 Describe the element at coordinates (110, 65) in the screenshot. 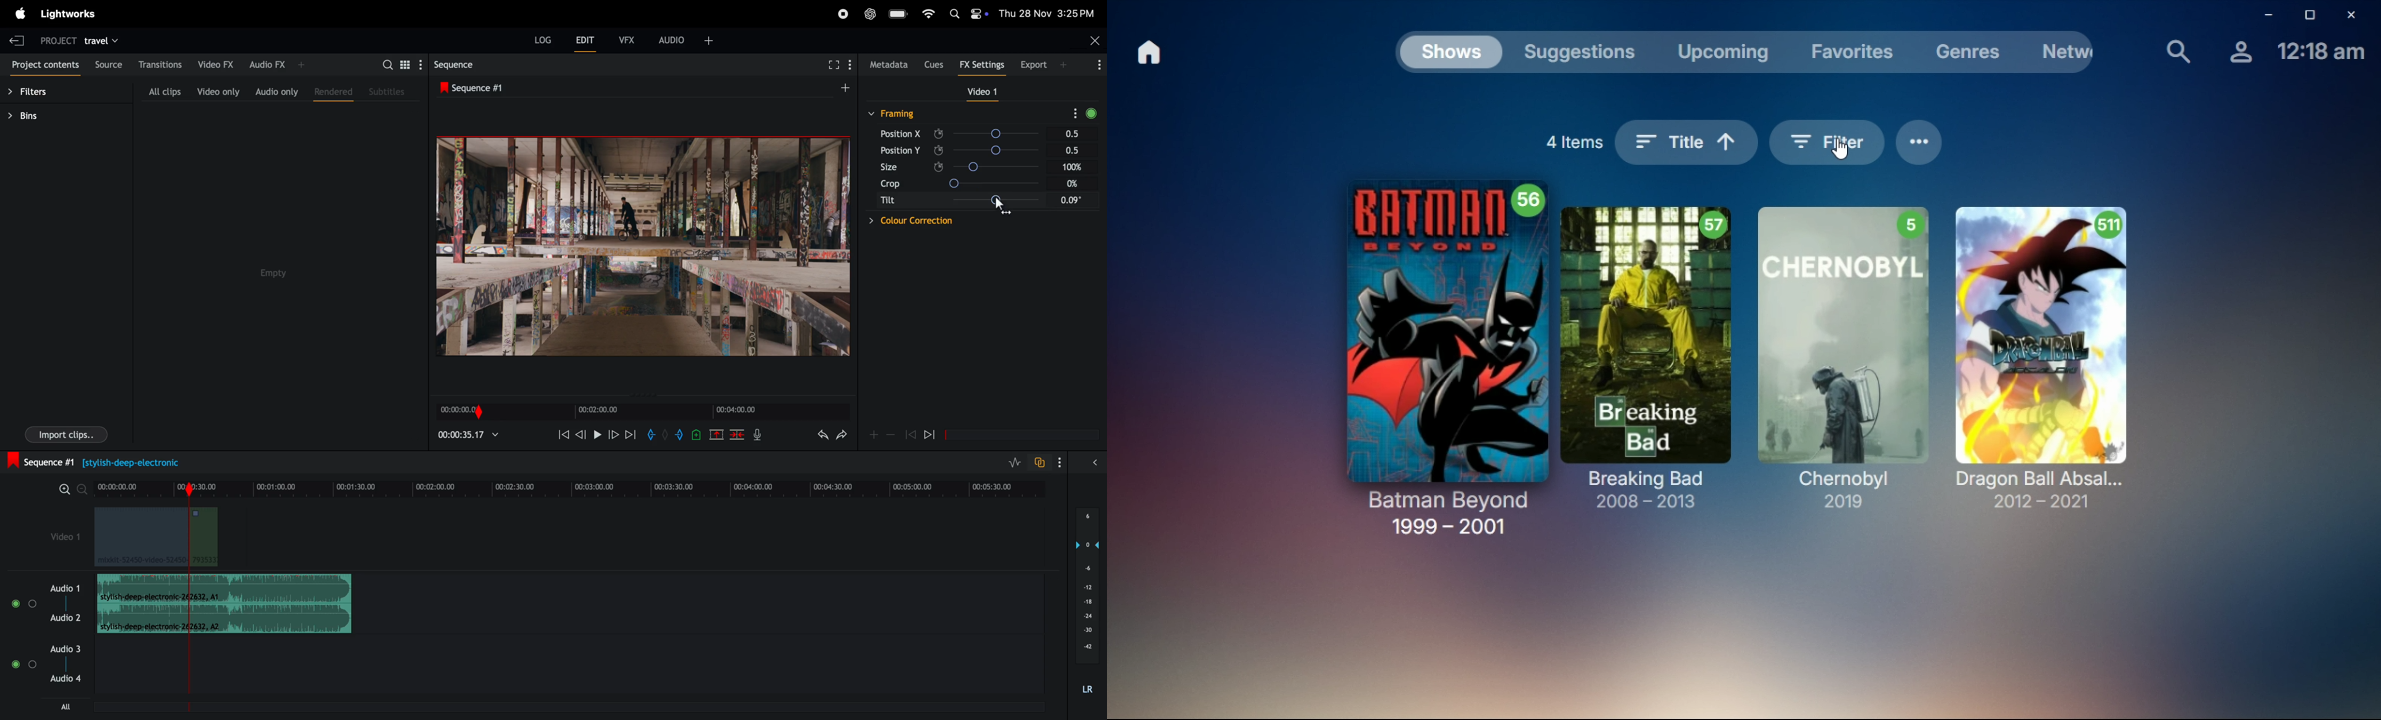

I see `sources` at that location.